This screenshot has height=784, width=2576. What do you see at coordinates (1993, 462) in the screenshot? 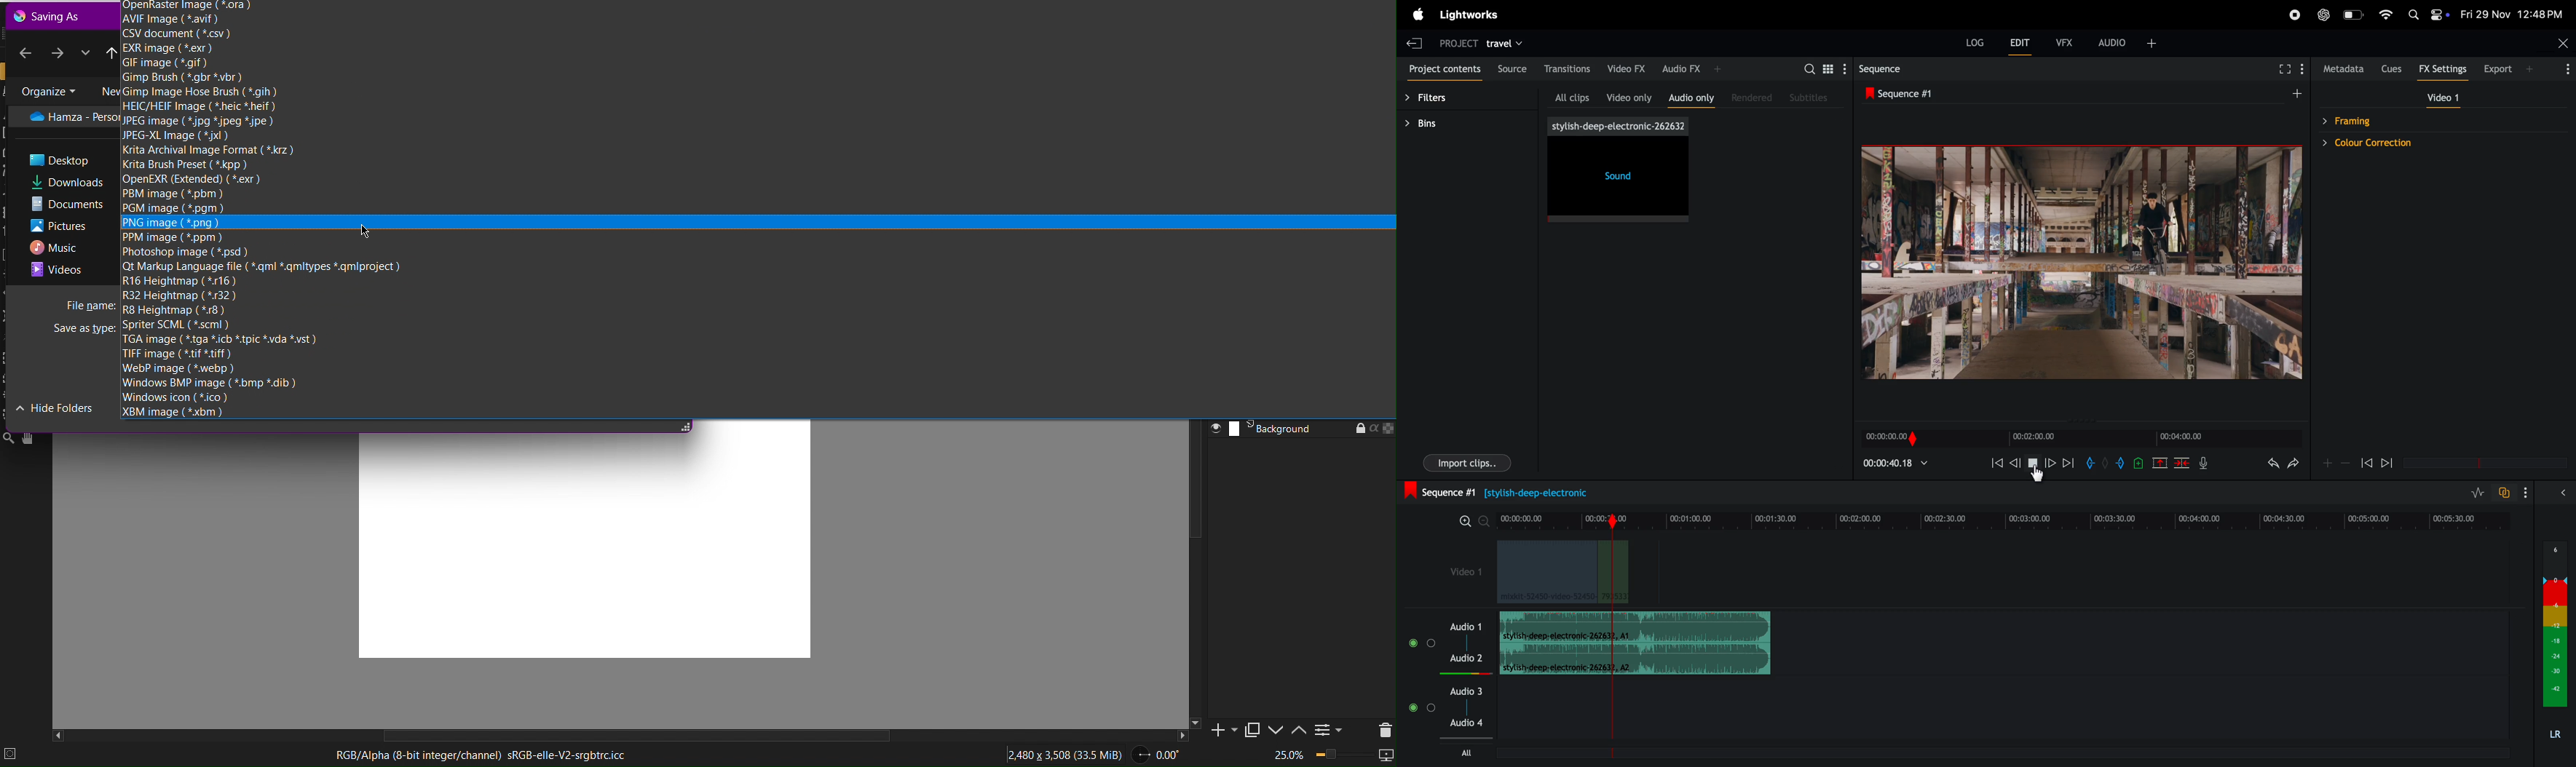
I see `previous frame` at bounding box center [1993, 462].